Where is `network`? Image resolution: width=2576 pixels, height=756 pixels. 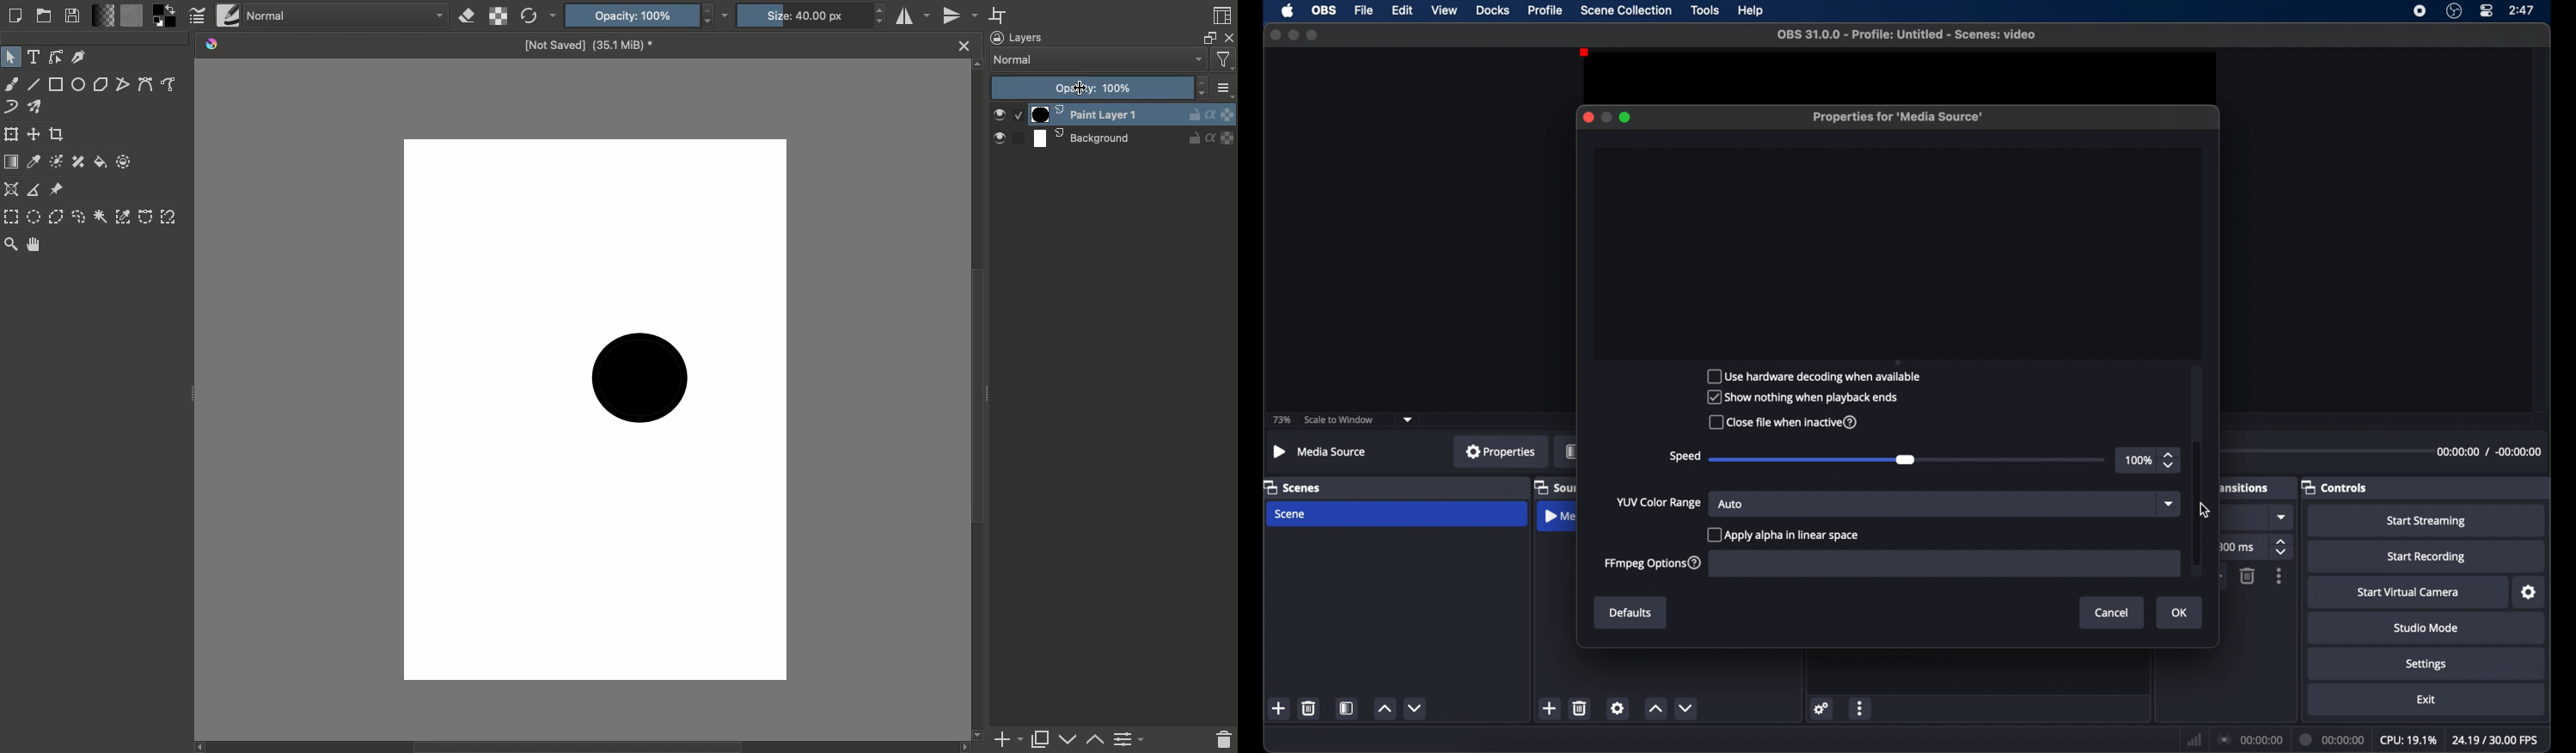
network is located at coordinates (2194, 740).